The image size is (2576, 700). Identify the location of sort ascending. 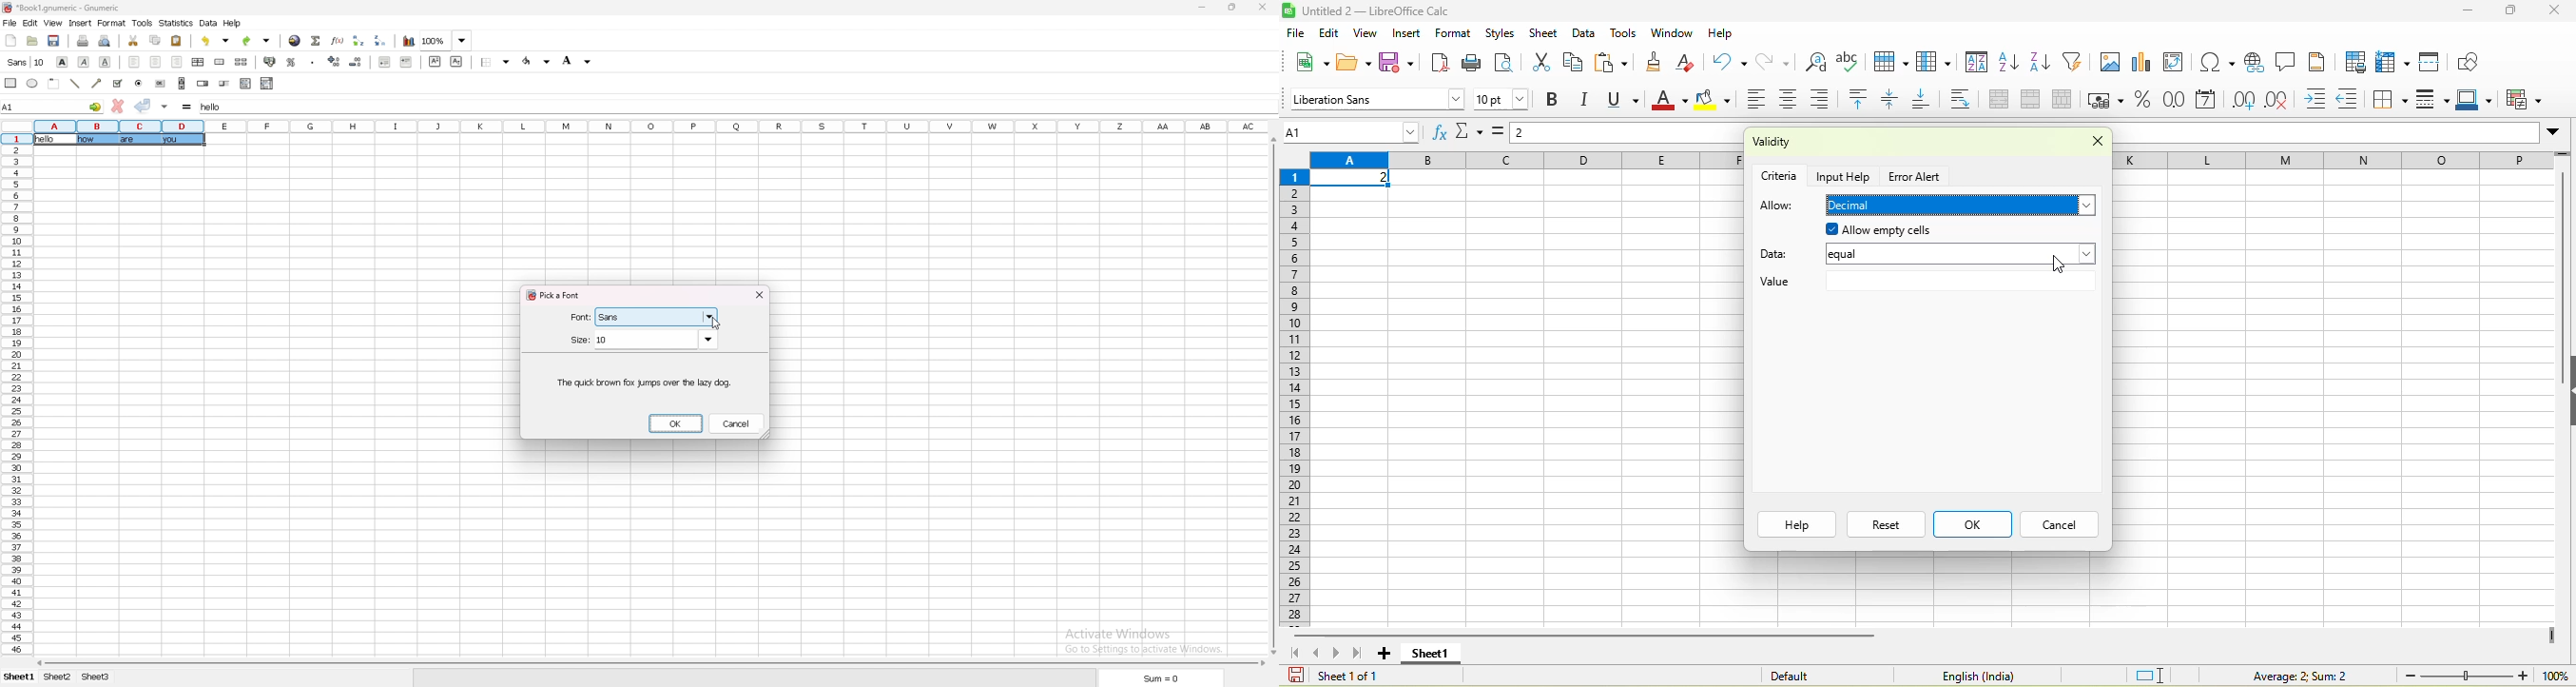
(2010, 64).